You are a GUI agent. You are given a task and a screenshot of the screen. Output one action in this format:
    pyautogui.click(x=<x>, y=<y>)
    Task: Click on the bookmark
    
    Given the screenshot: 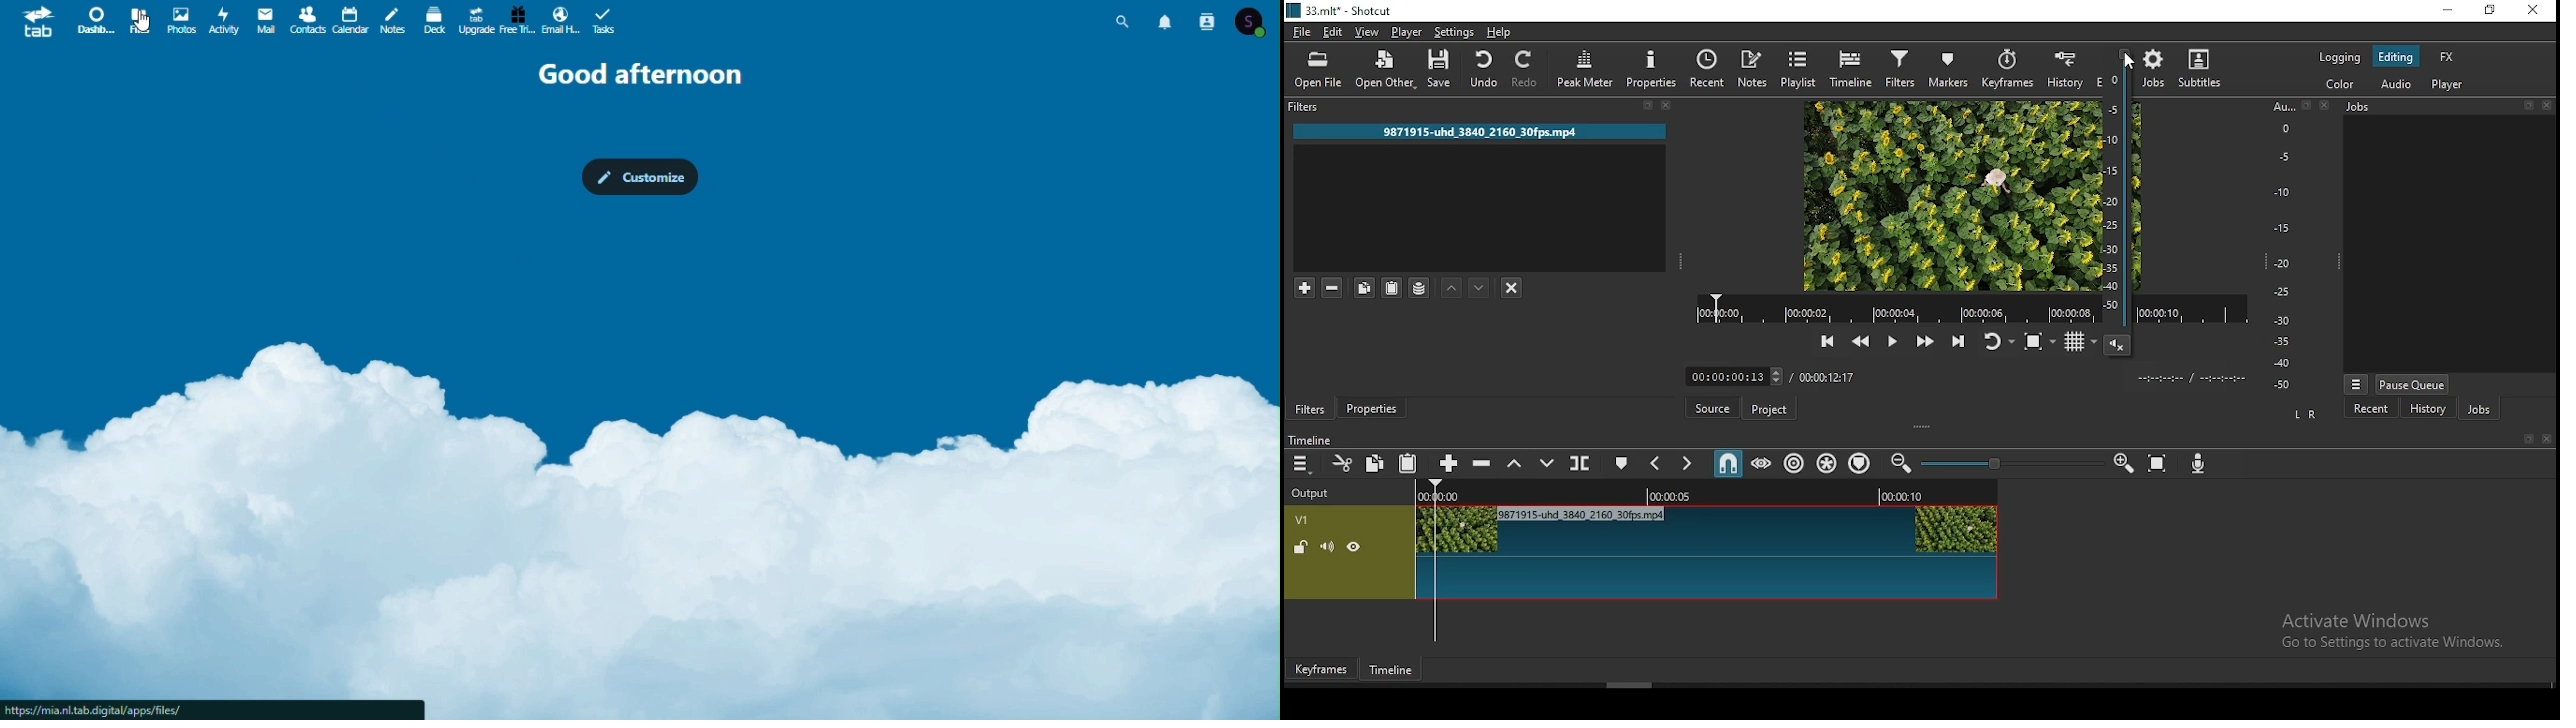 What is the action you would take?
    pyautogui.click(x=2307, y=106)
    